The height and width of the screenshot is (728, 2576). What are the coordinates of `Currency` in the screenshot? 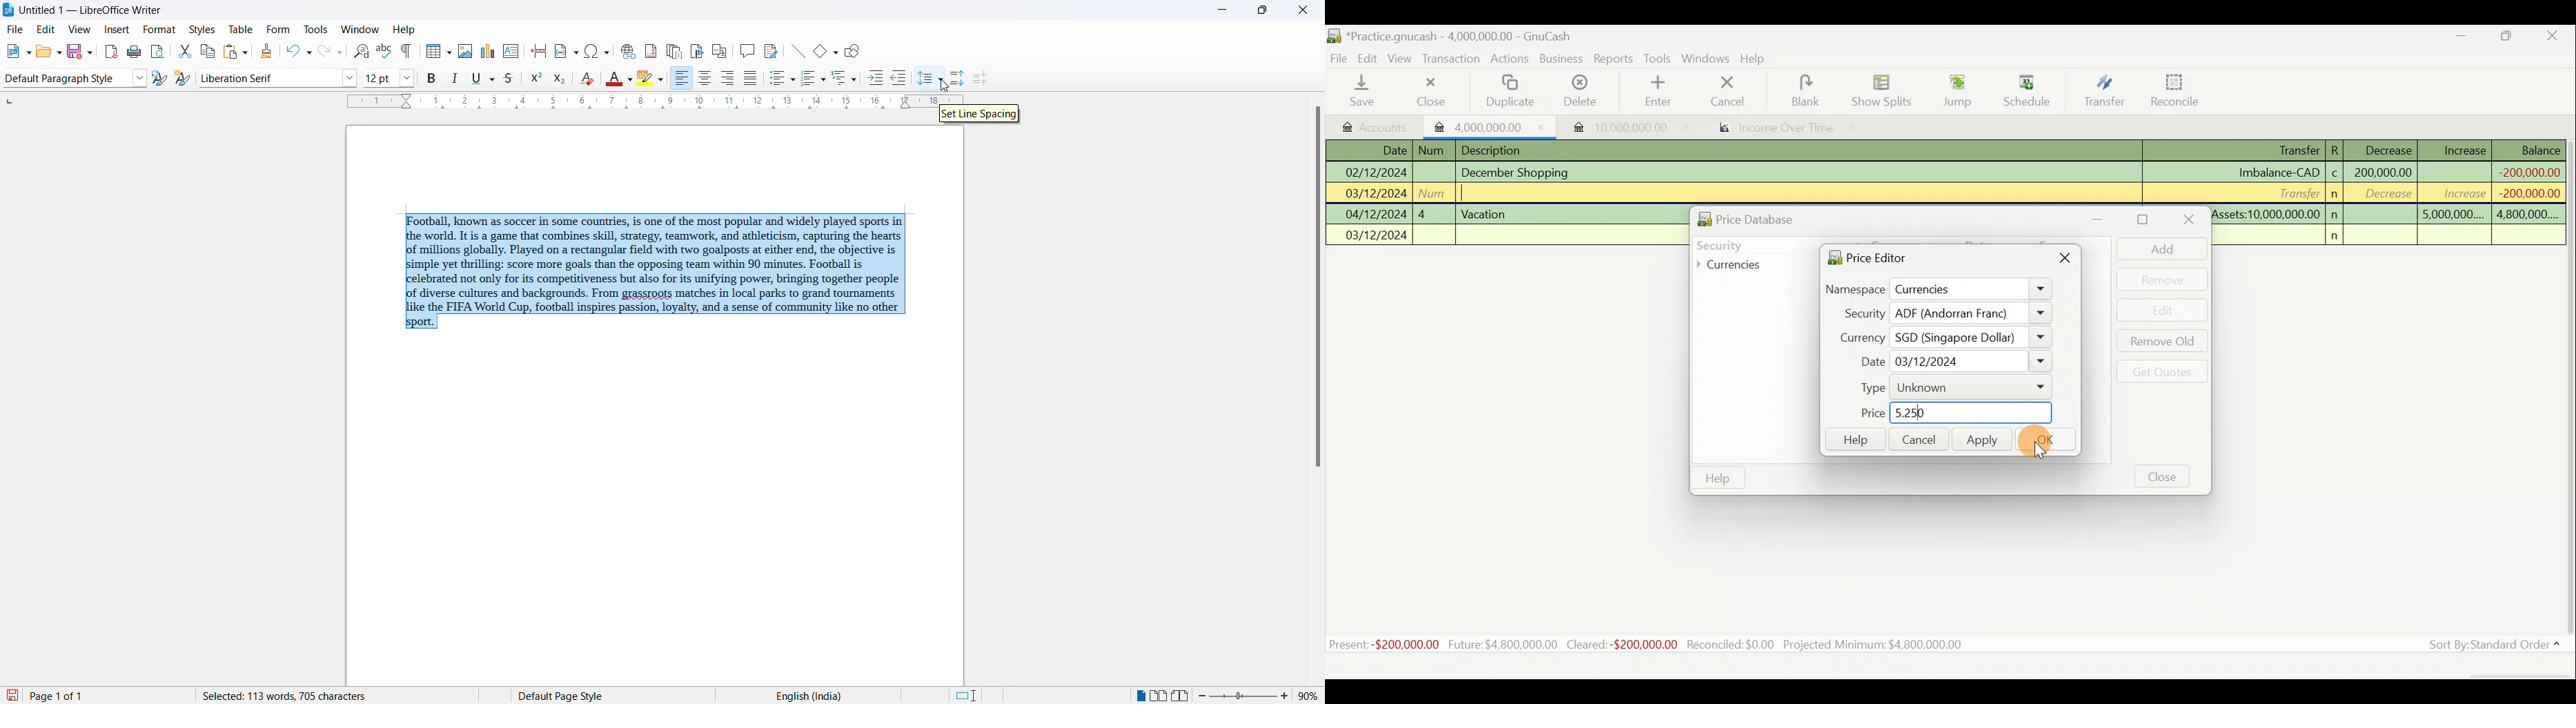 It's located at (1855, 336).